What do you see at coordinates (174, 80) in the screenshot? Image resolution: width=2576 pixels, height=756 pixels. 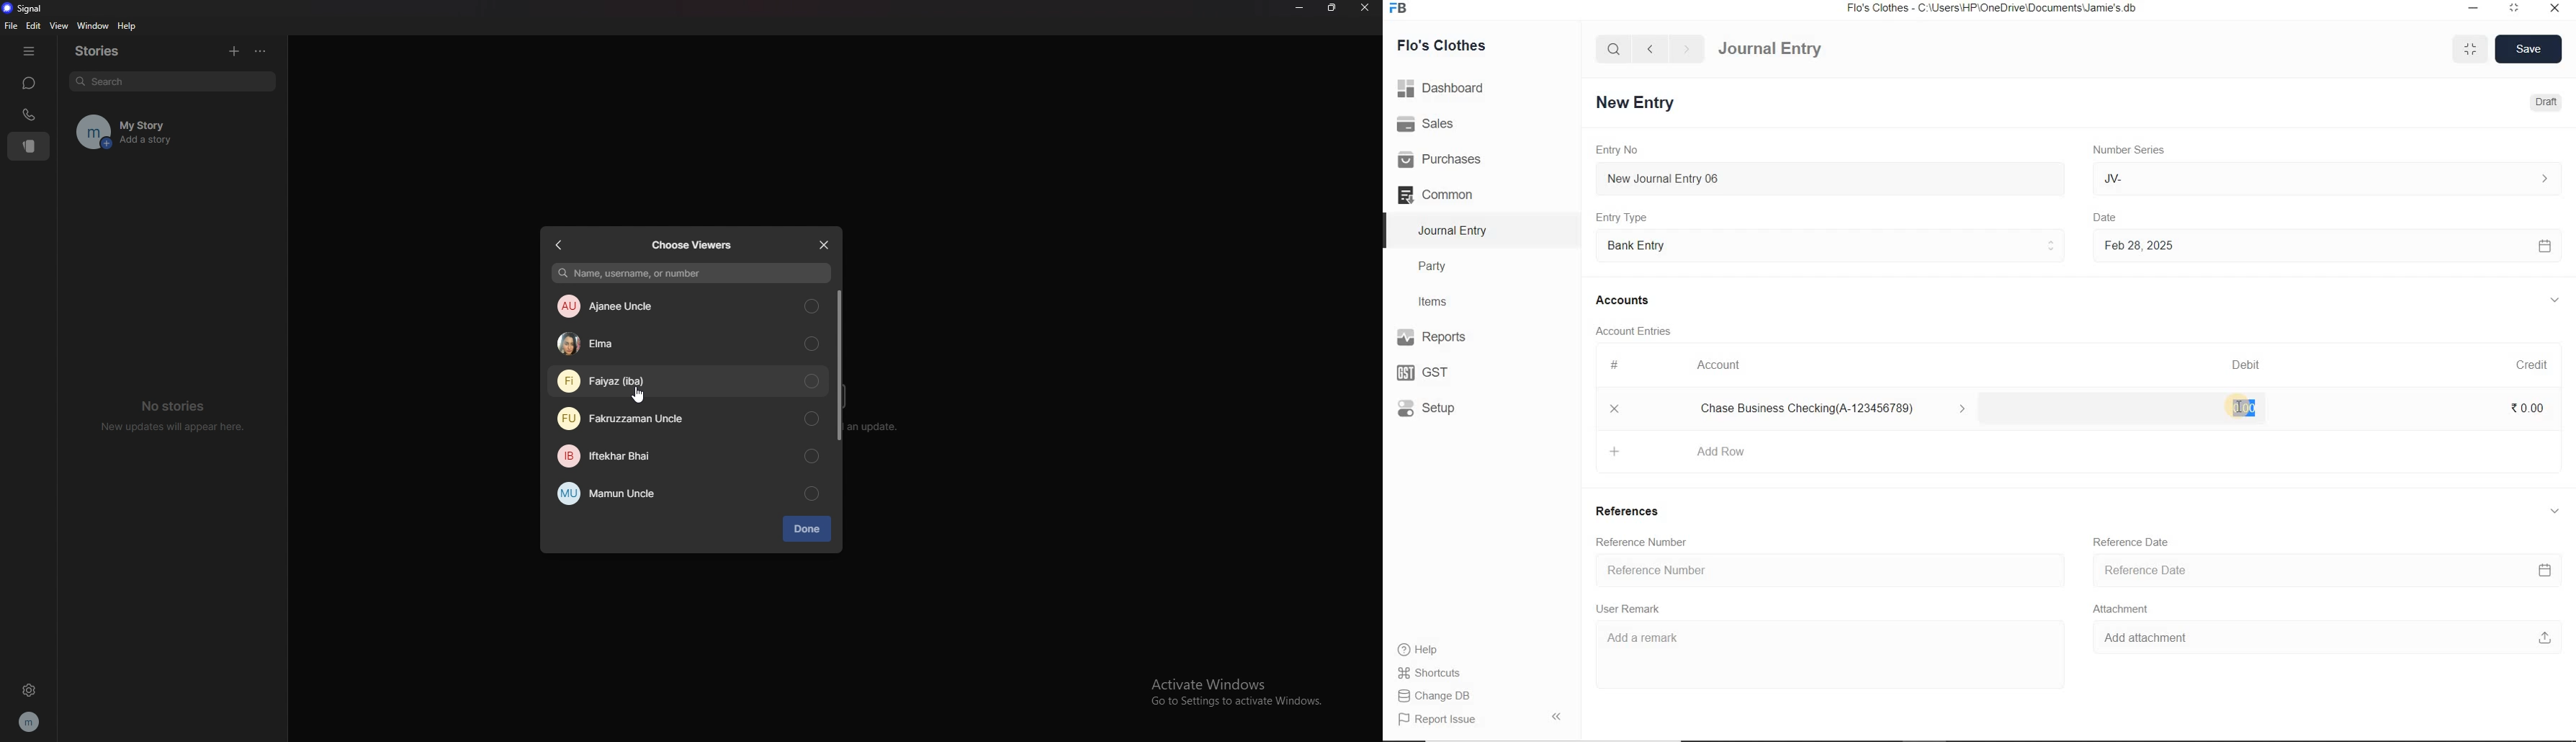 I see `search` at bounding box center [174, 80].